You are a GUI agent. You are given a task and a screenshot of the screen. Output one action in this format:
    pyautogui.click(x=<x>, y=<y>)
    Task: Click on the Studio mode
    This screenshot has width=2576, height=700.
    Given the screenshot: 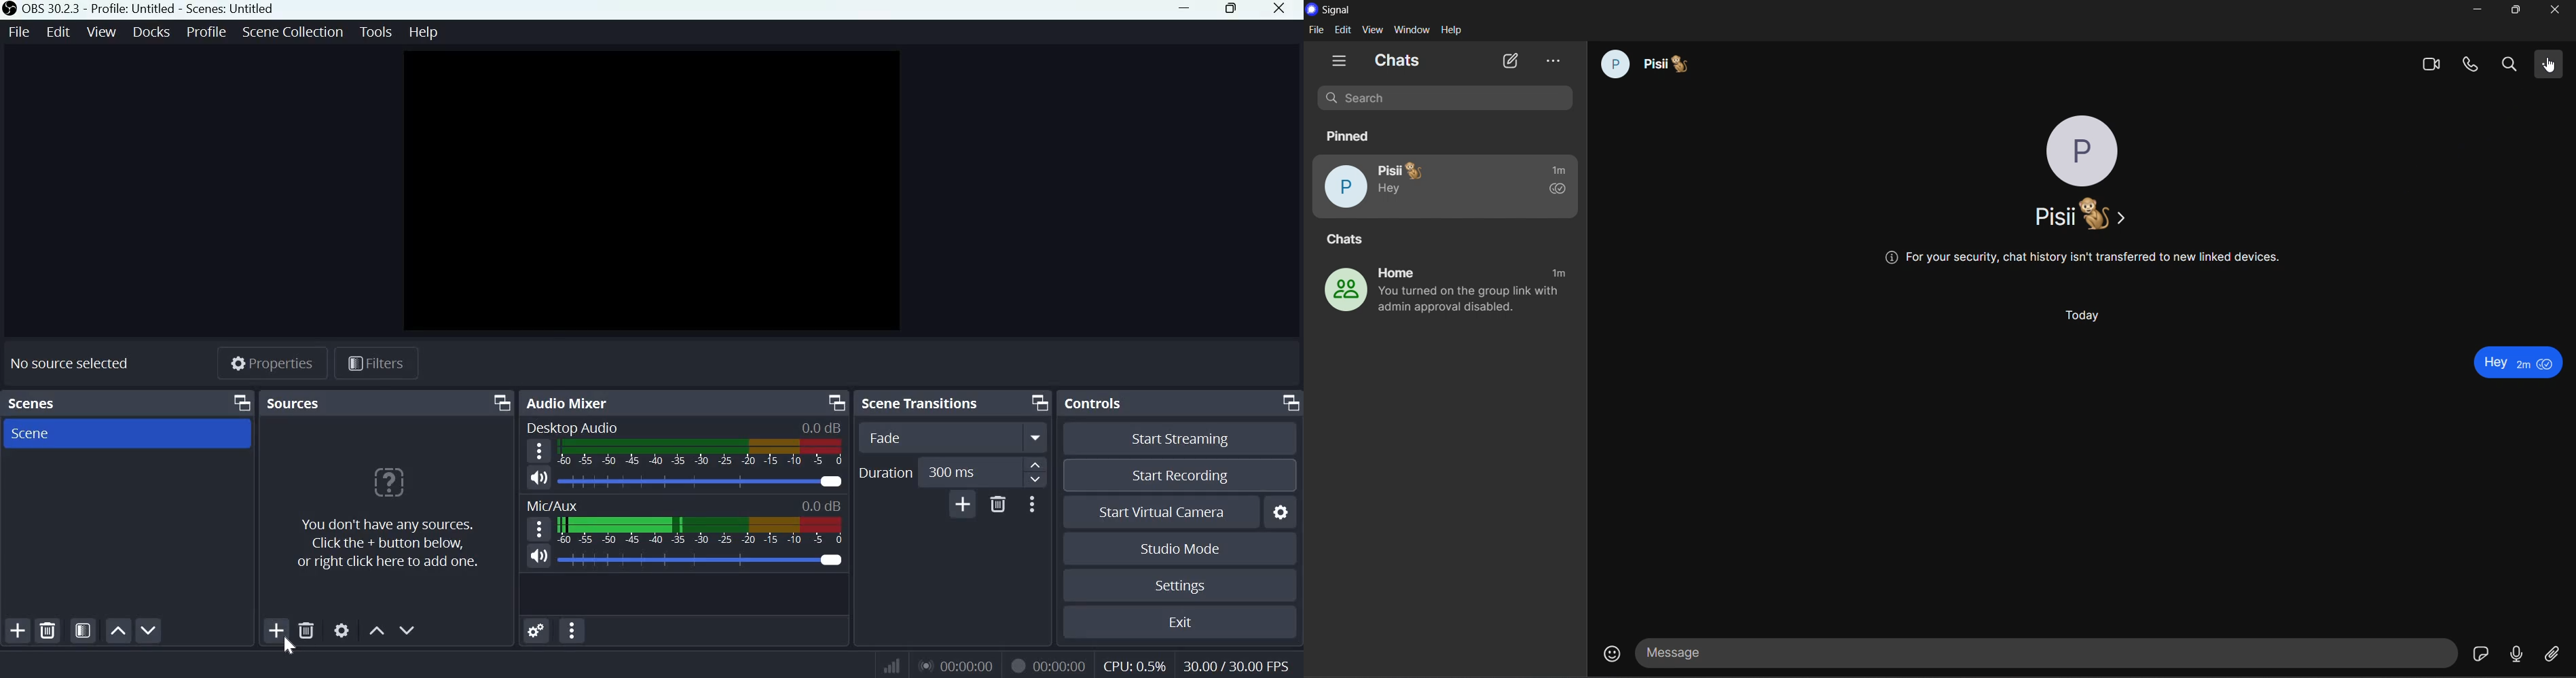 What is the action you would take?
    pyautogui.click(x=1181, y=548)
    